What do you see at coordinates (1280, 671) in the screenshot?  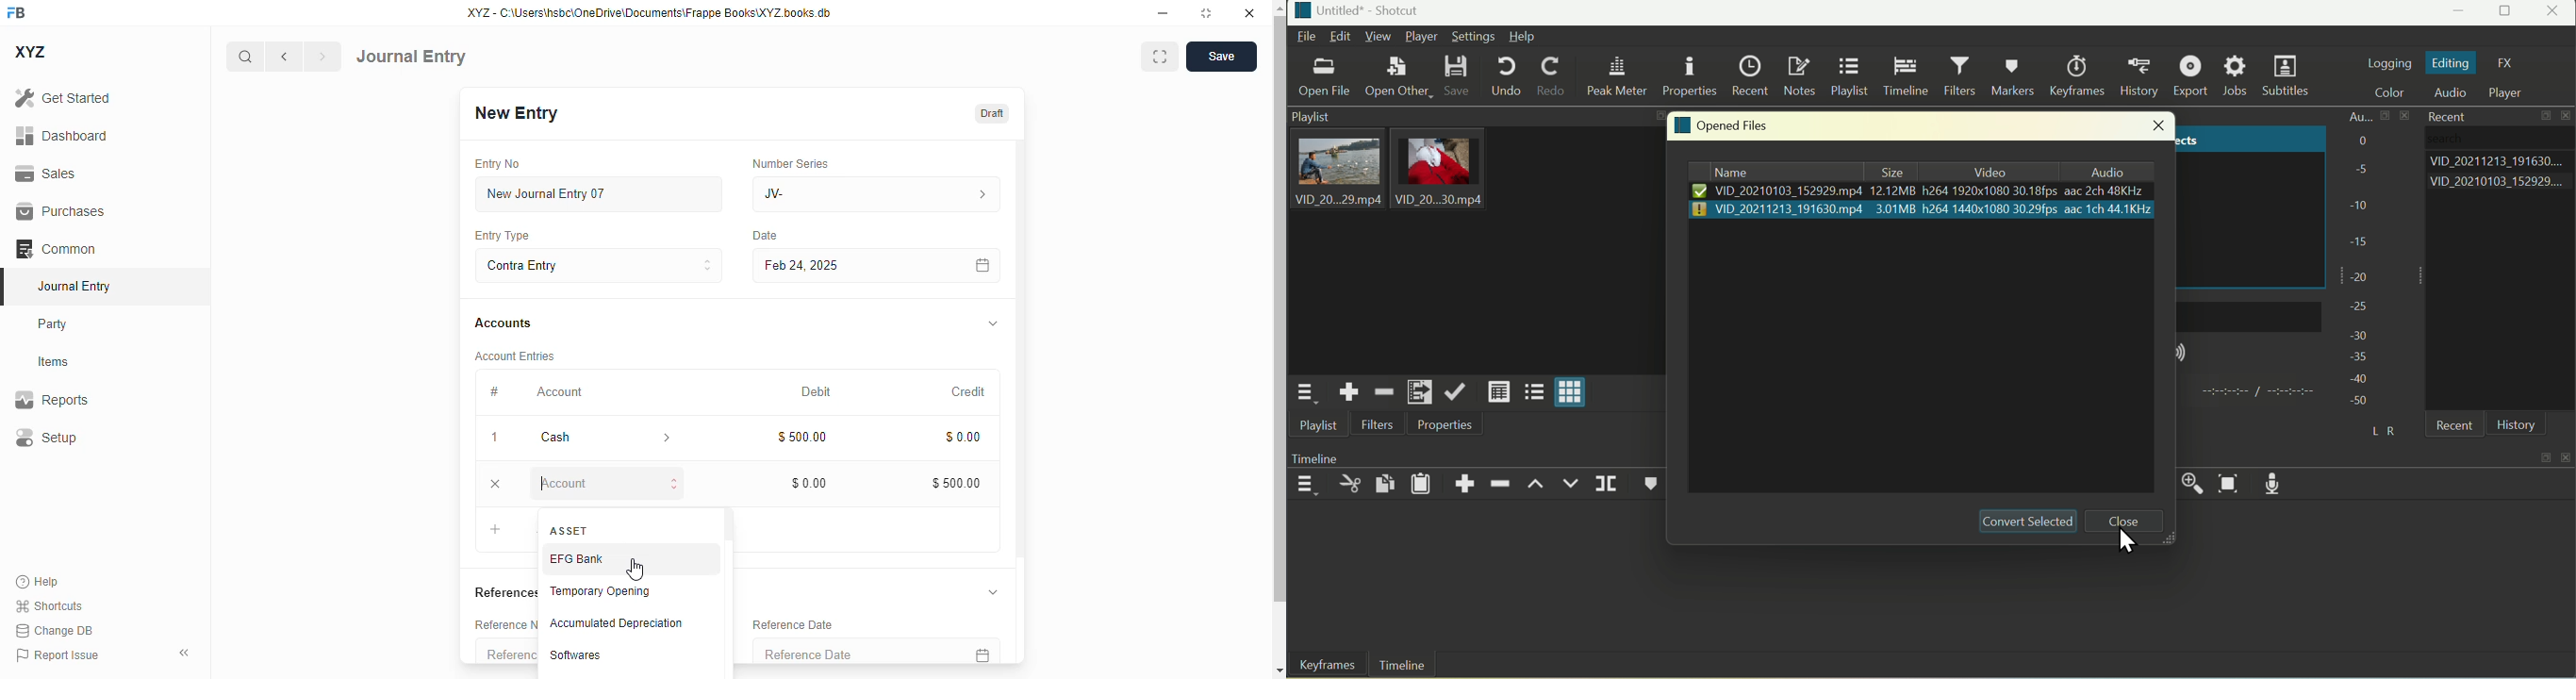 I see `scroll down` at bounding box center [1280, 671].